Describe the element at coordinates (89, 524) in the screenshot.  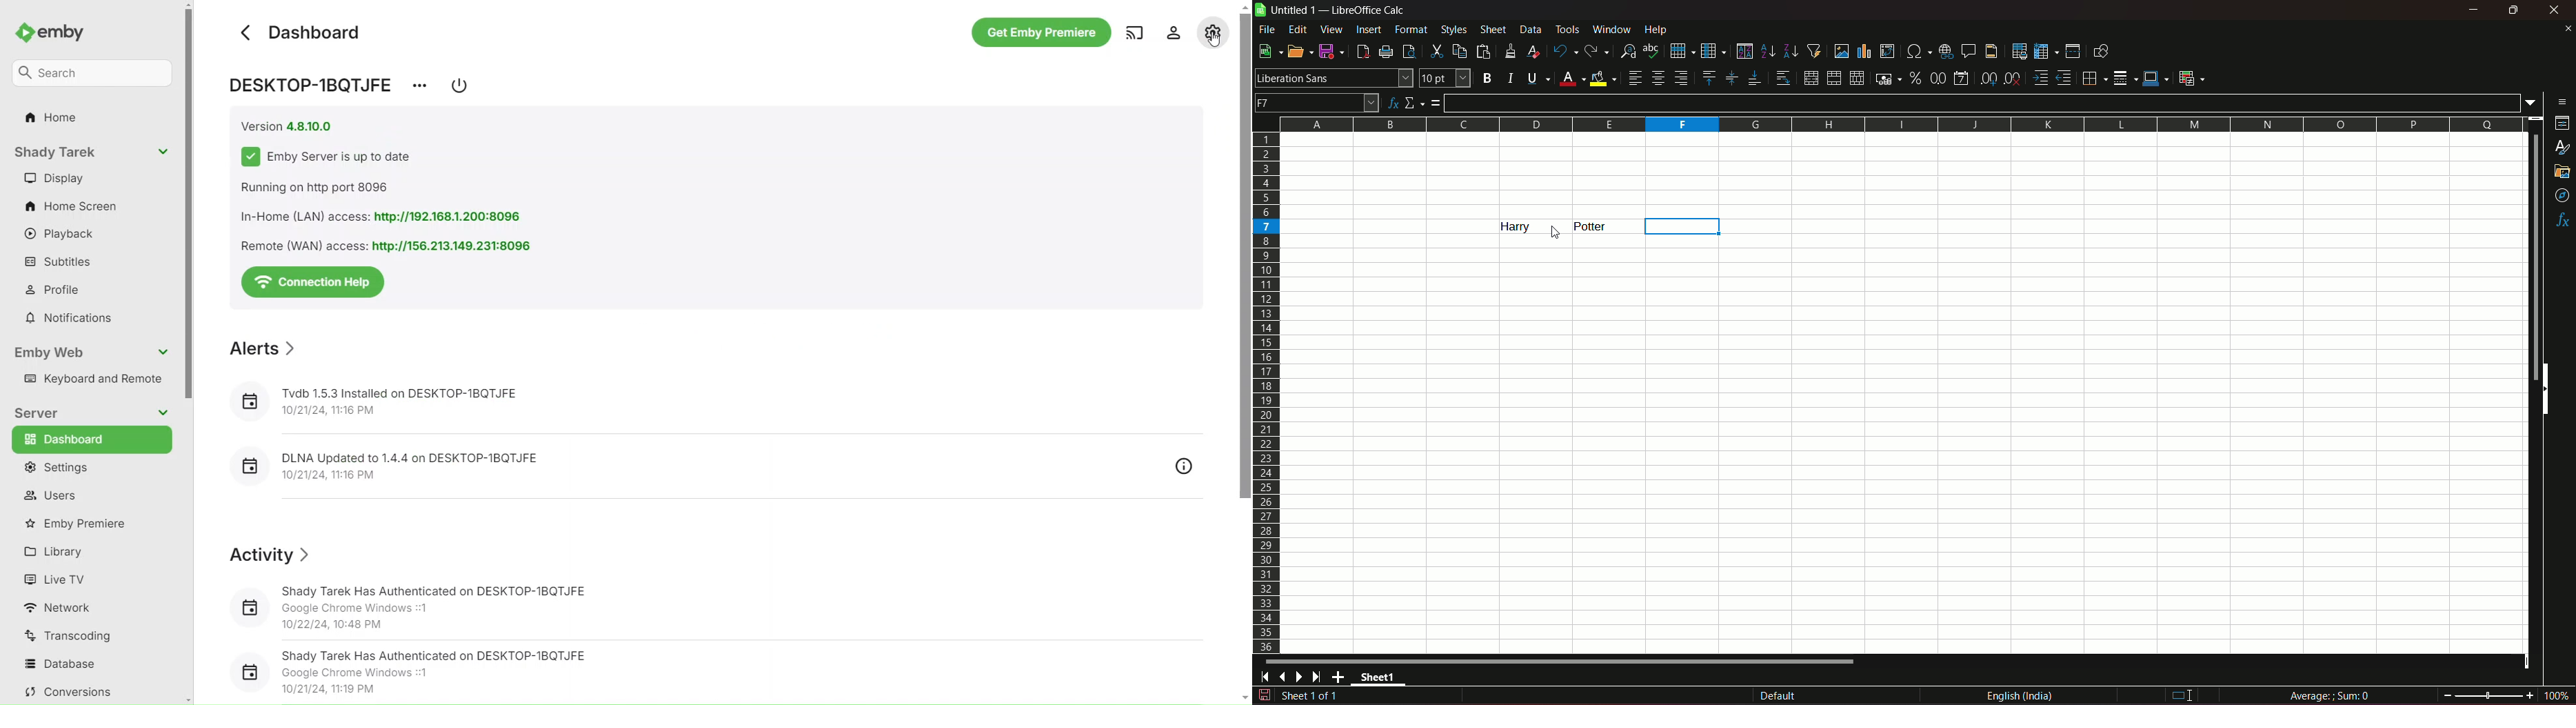
I see `Emby Premiere` at that location.